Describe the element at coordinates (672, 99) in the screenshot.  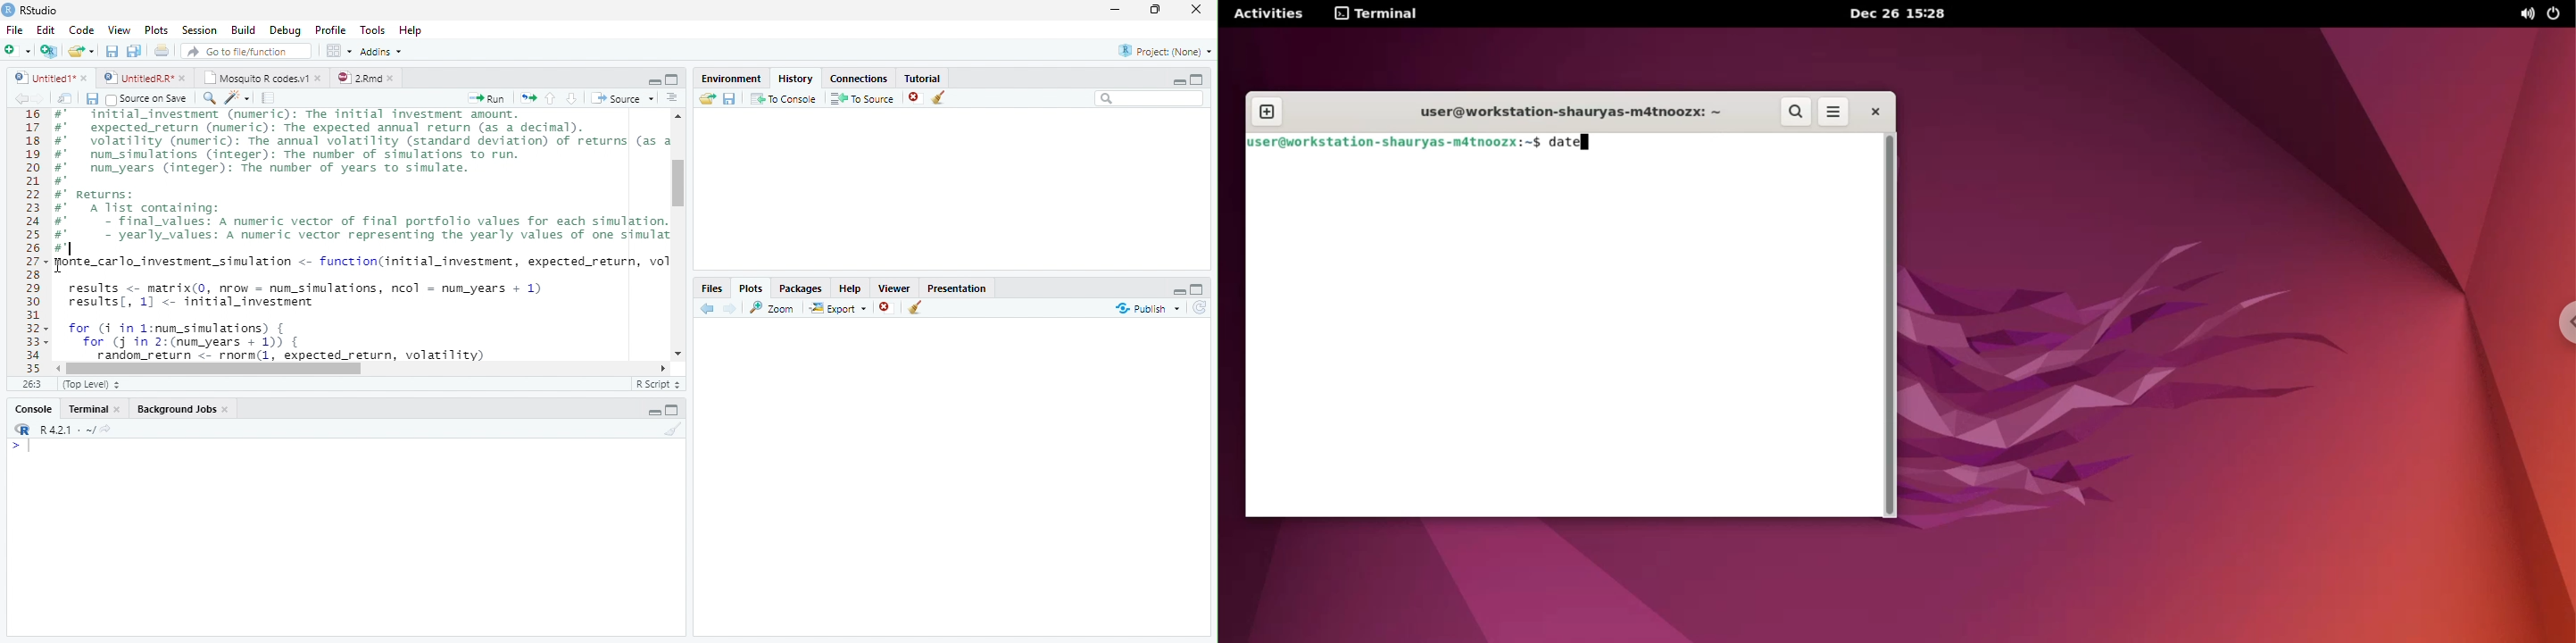
I see `Show document outline` at that location.